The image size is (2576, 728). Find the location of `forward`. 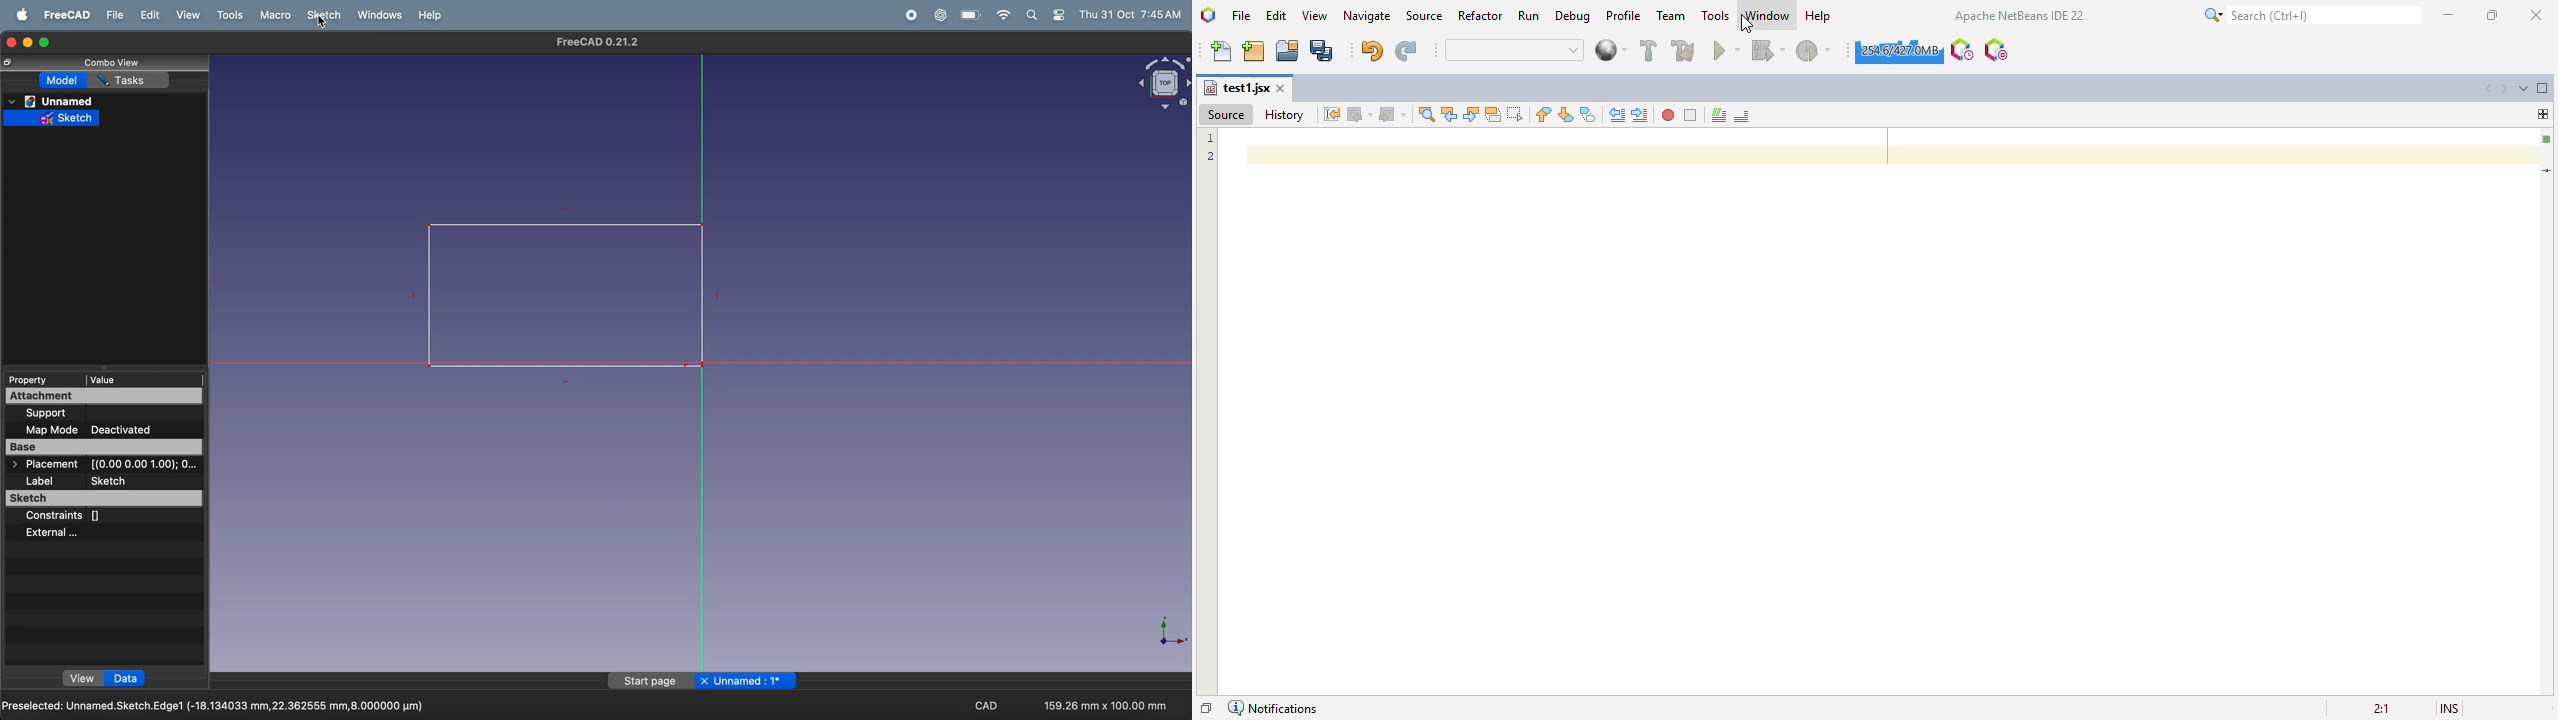

forward is located at coordinates (1393, 115).